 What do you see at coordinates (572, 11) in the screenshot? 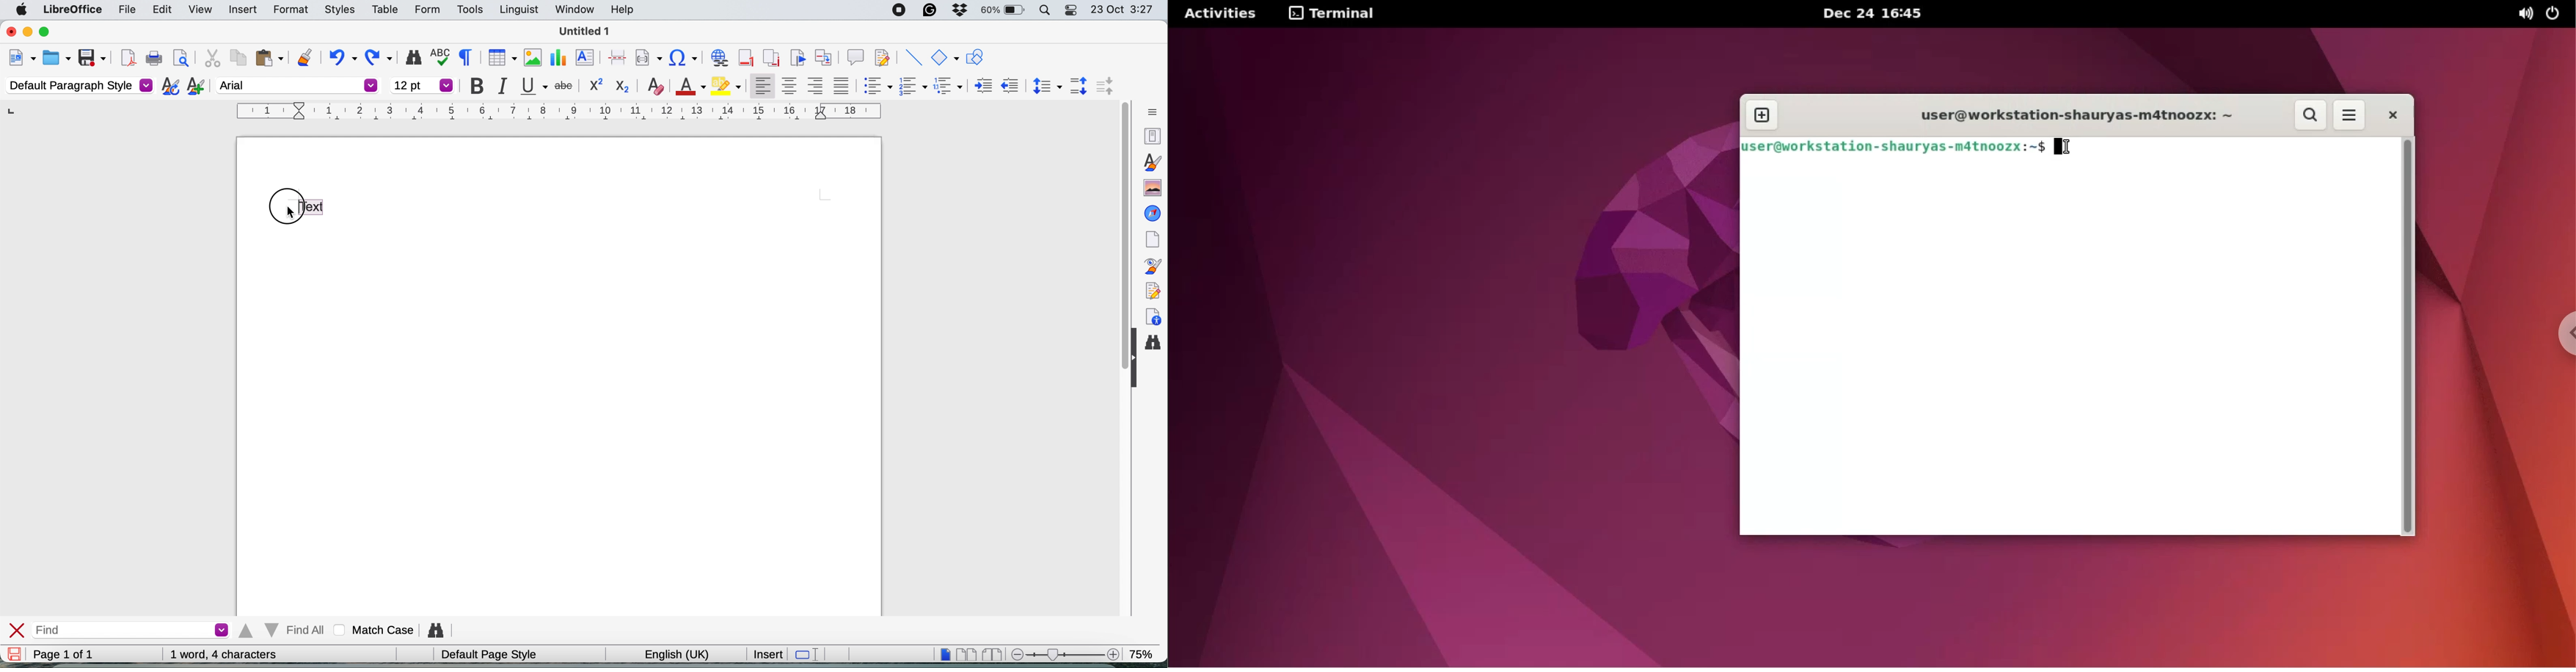
I see `window` at bounding box center [572, 11].